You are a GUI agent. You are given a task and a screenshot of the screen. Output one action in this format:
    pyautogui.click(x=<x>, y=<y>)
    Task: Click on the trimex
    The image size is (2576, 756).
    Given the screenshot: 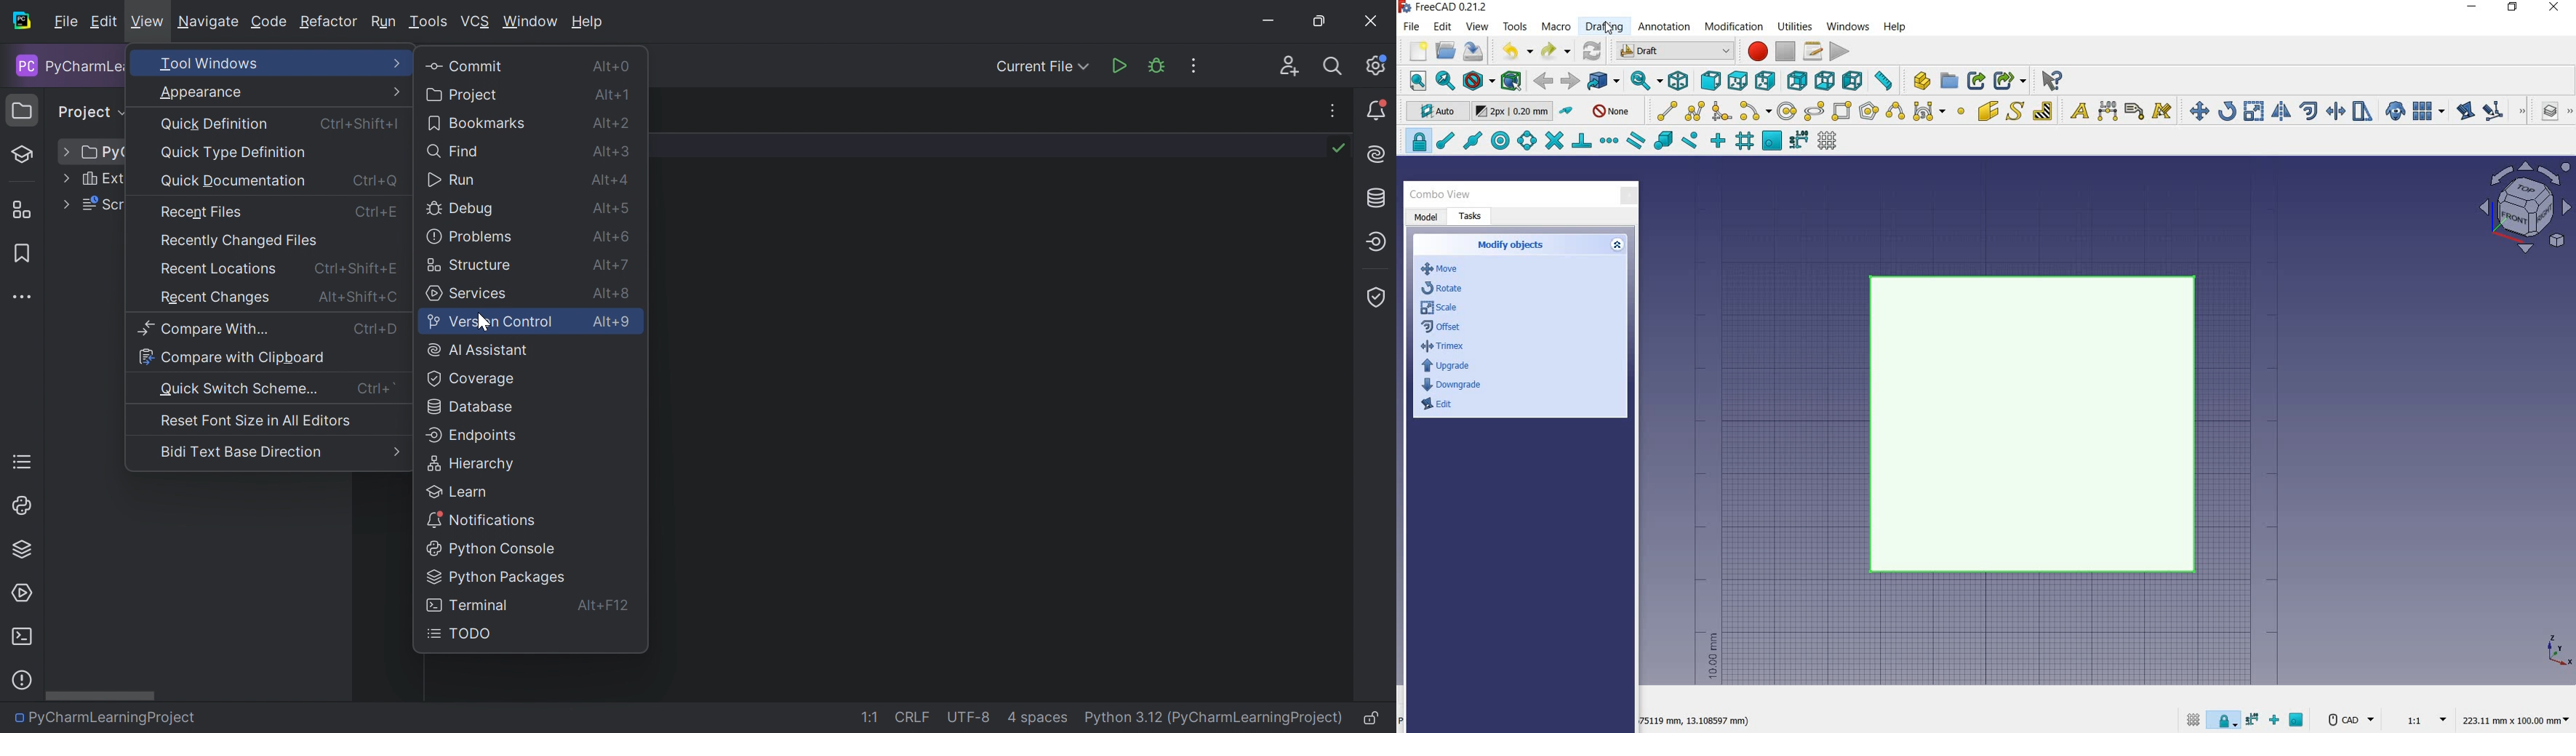 What is the action you would take?
    pyautogui.click(x=2334, y=112)
    